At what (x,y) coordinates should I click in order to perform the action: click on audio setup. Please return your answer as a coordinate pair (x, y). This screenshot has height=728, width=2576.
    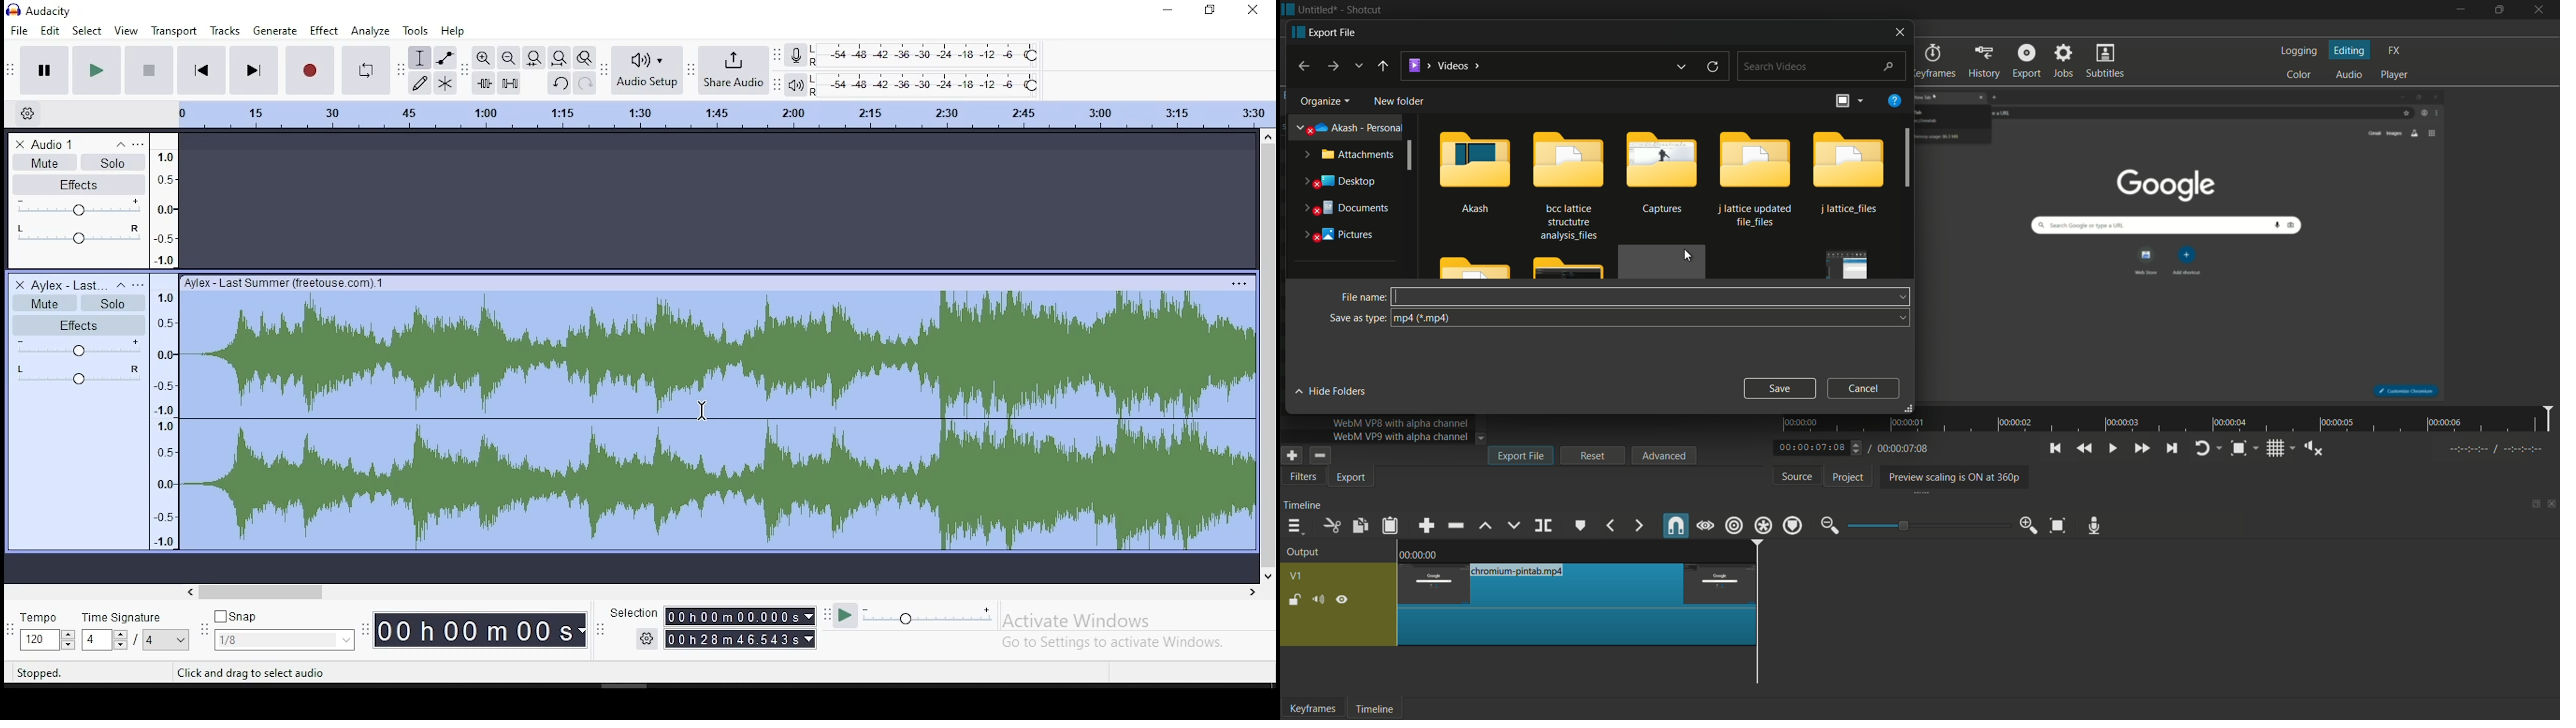
    Looking at the image, I should click on (647, 69).